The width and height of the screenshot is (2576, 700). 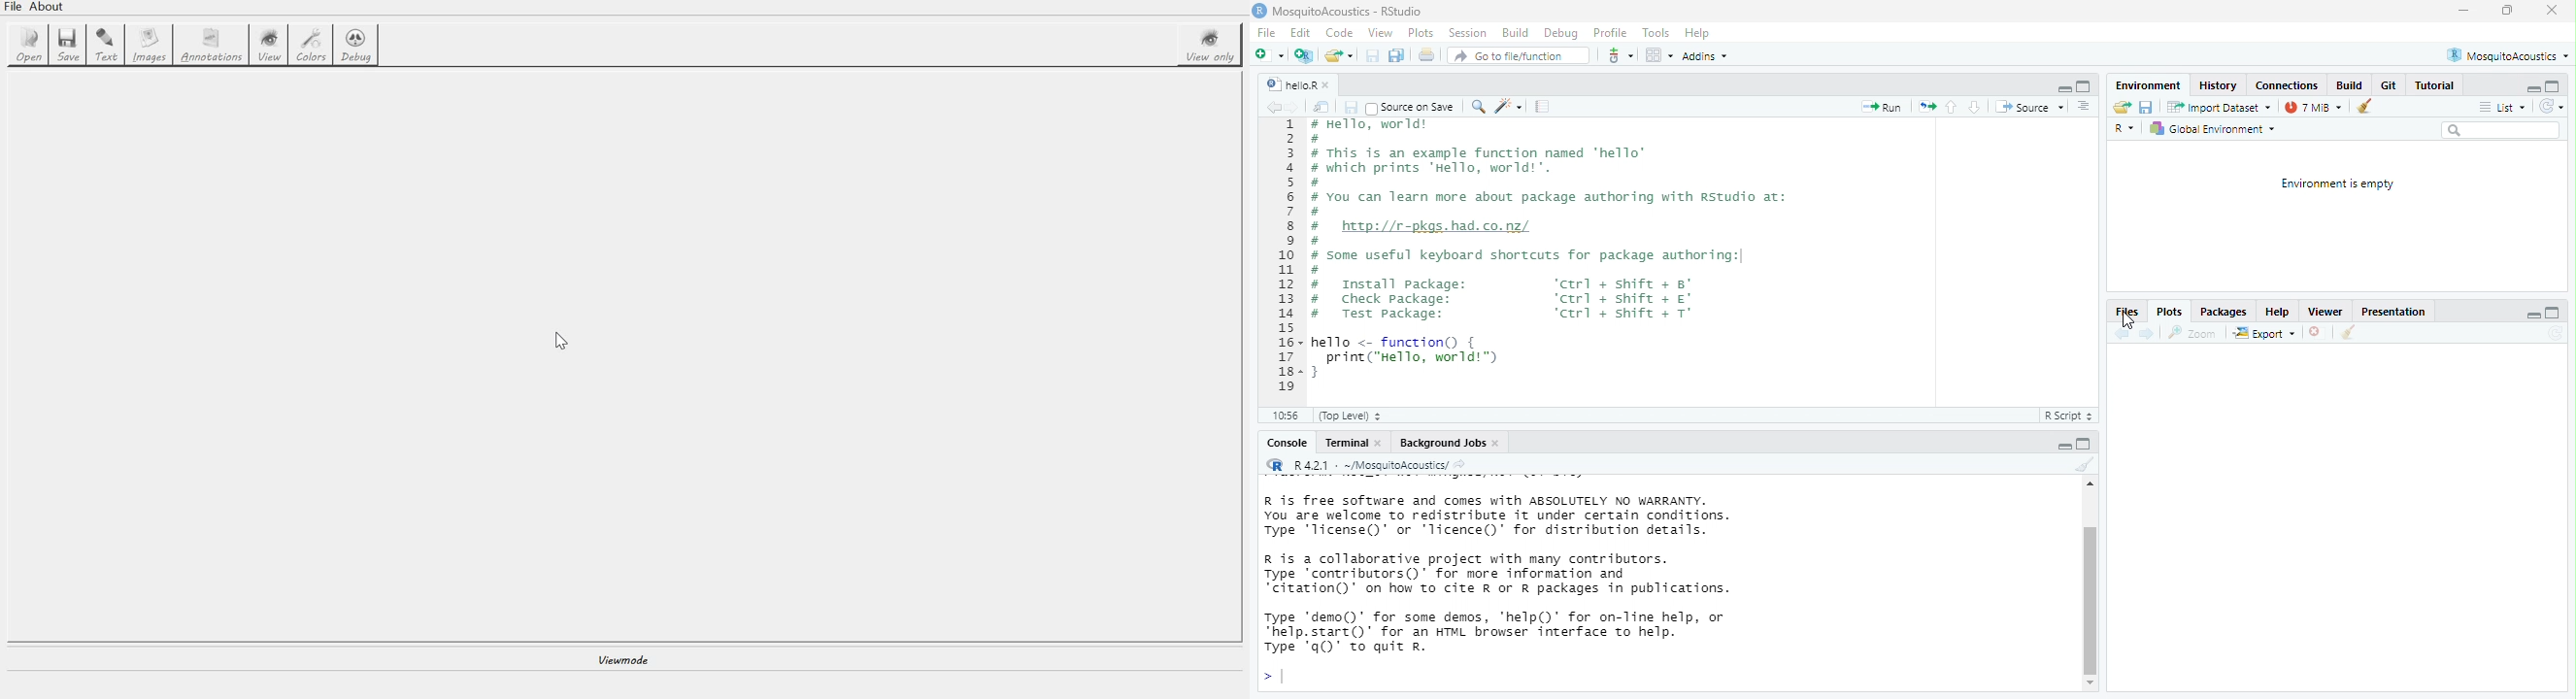 What do you see at coordinates (2372, 107) in the screenshot?
I see `remove object` at bounding box center [2372, 107].